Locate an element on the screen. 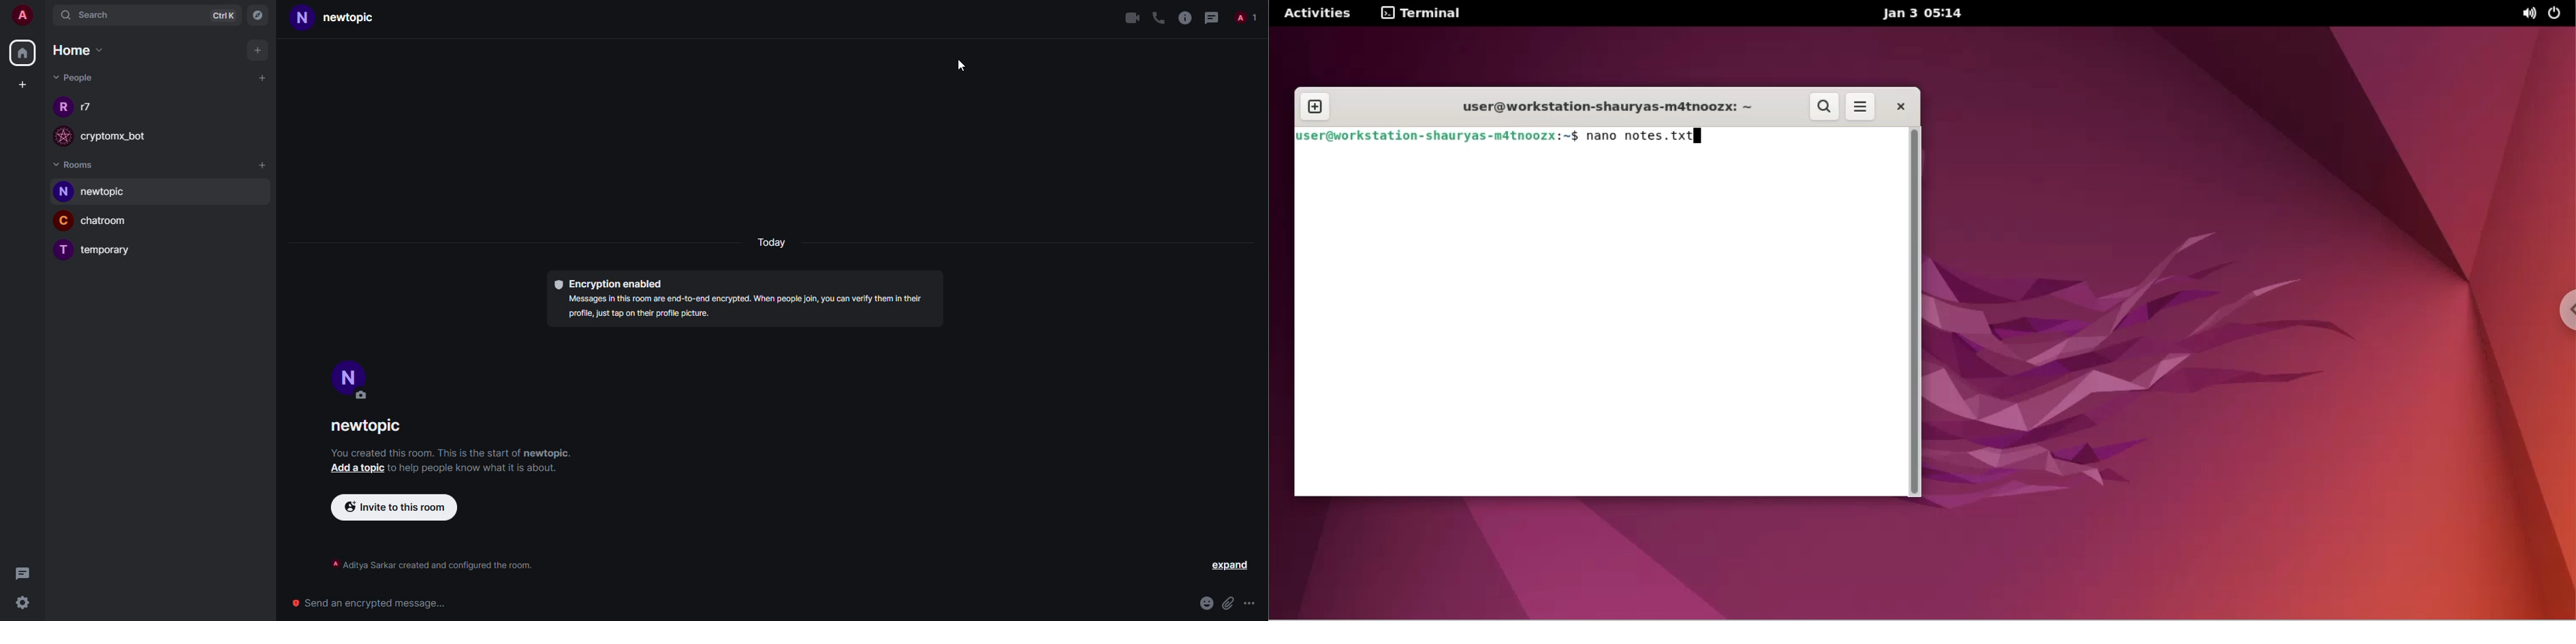  cursor is located at coordinates (962, 69).